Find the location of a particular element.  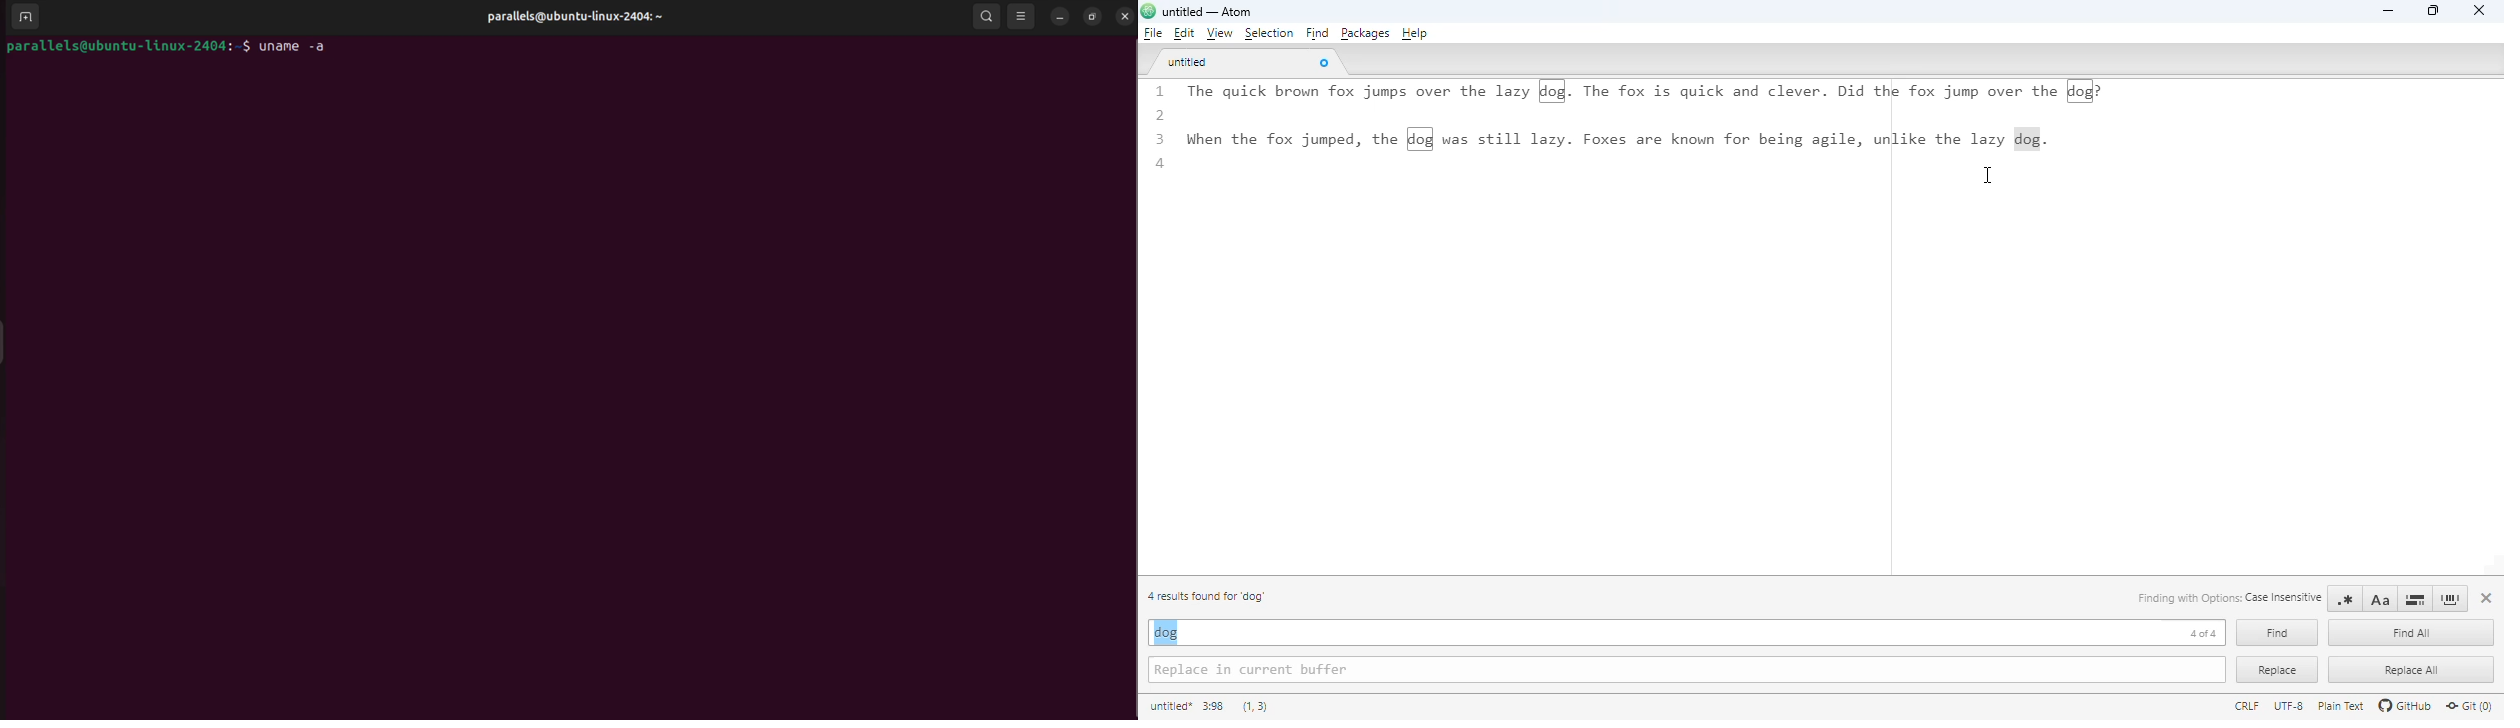

close is located at coordinates (2479, 11).